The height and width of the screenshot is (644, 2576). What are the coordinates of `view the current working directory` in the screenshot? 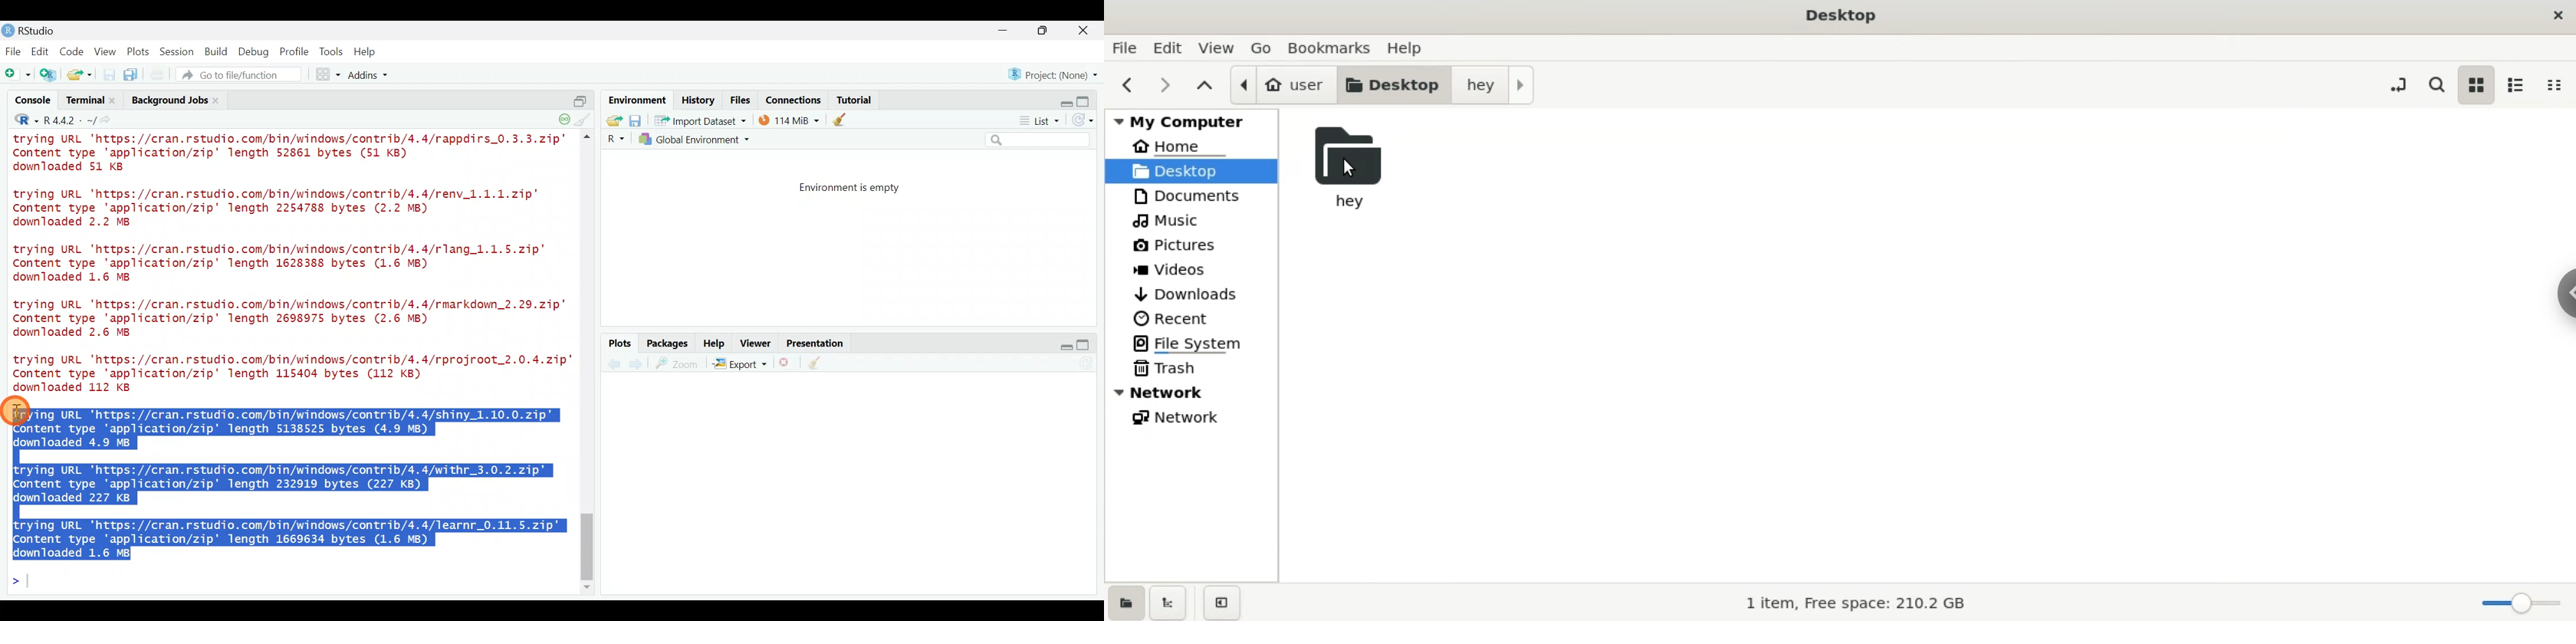 It's located at (110, 120).